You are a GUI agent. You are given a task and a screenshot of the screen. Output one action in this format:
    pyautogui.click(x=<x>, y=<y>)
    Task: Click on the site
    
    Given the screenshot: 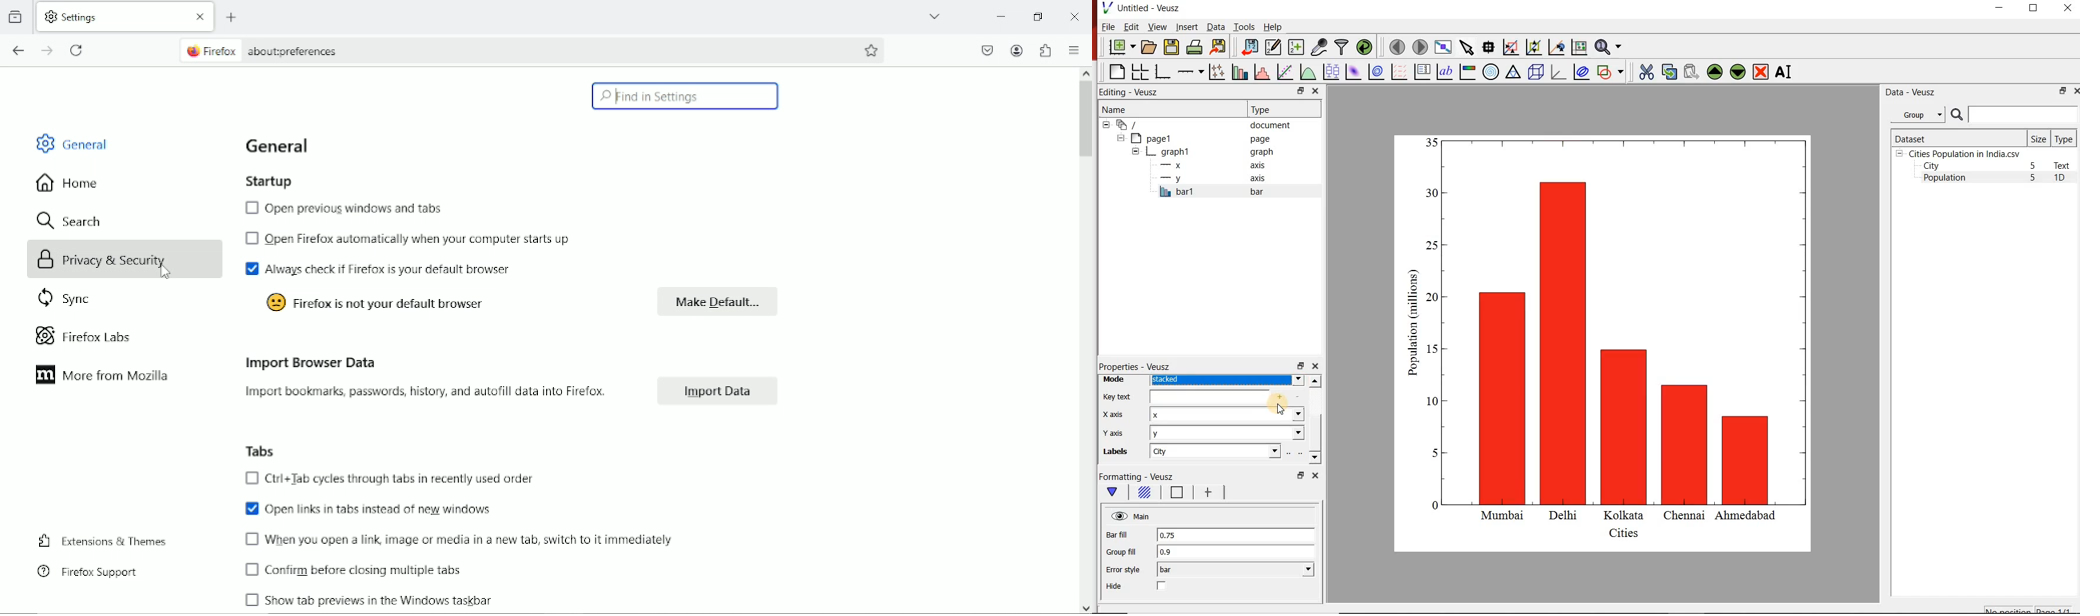 What is the action you would take?
    pyautogui.click(x=296, y=53)
    